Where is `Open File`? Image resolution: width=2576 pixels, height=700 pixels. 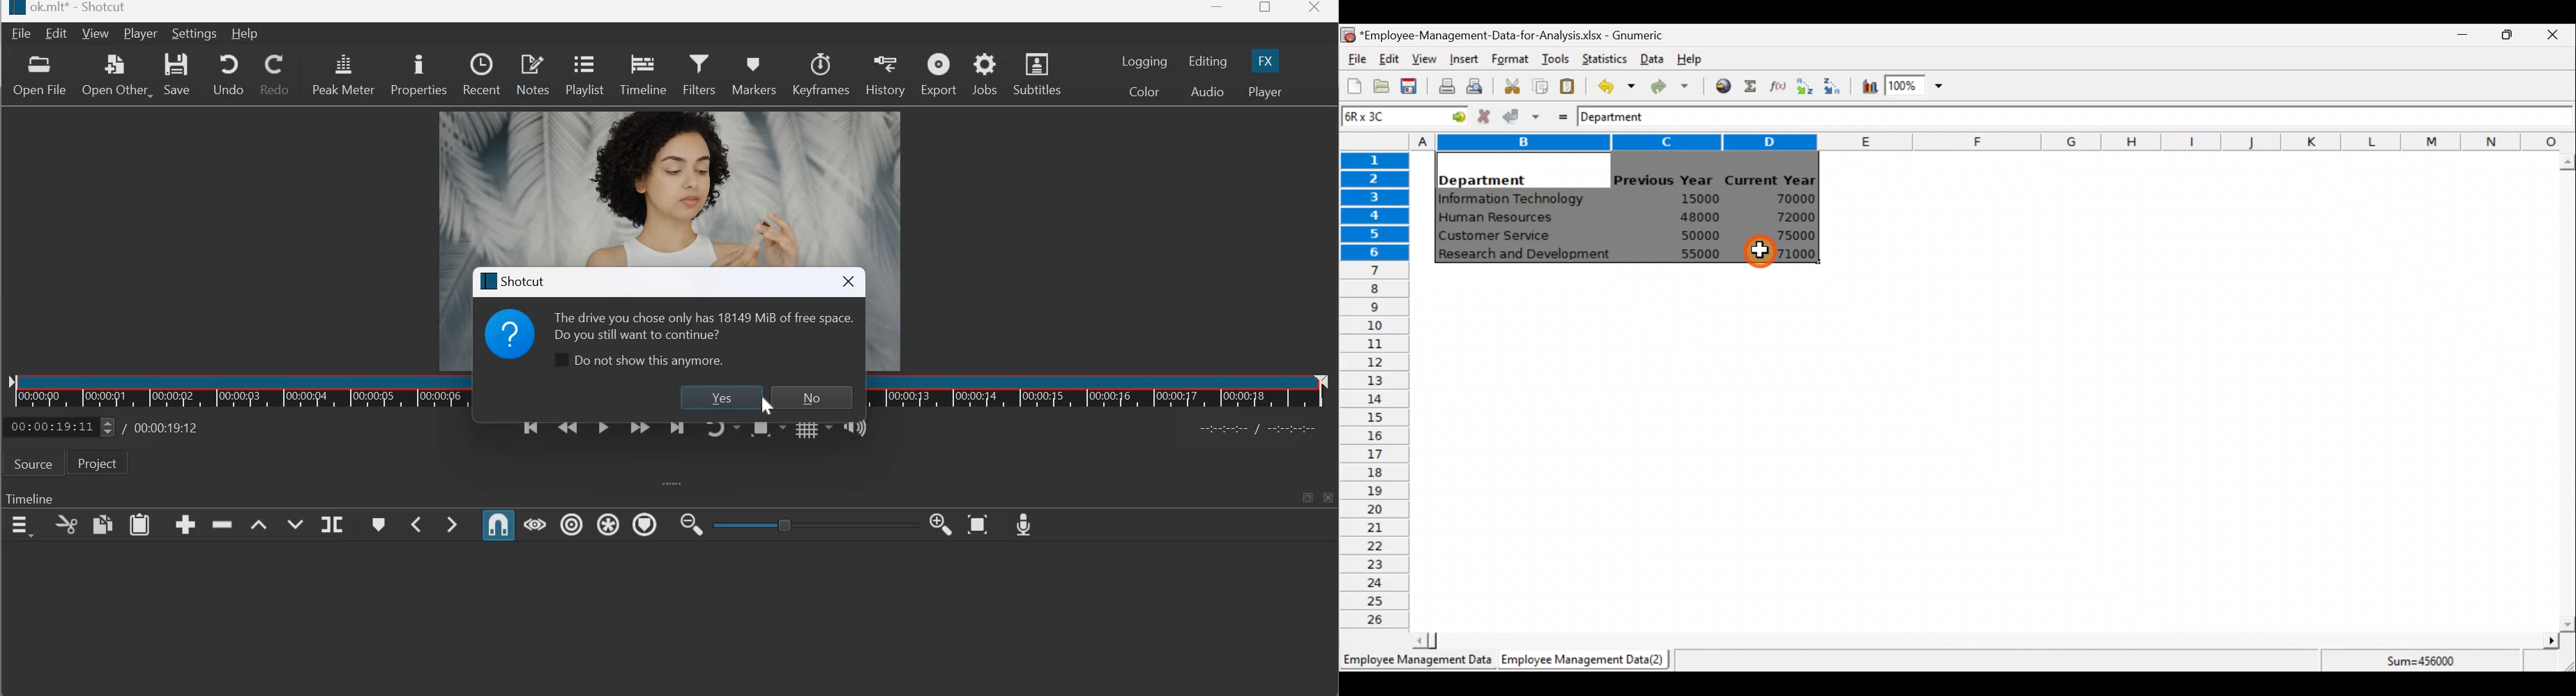 Open File is located at coordinates (39, 77).